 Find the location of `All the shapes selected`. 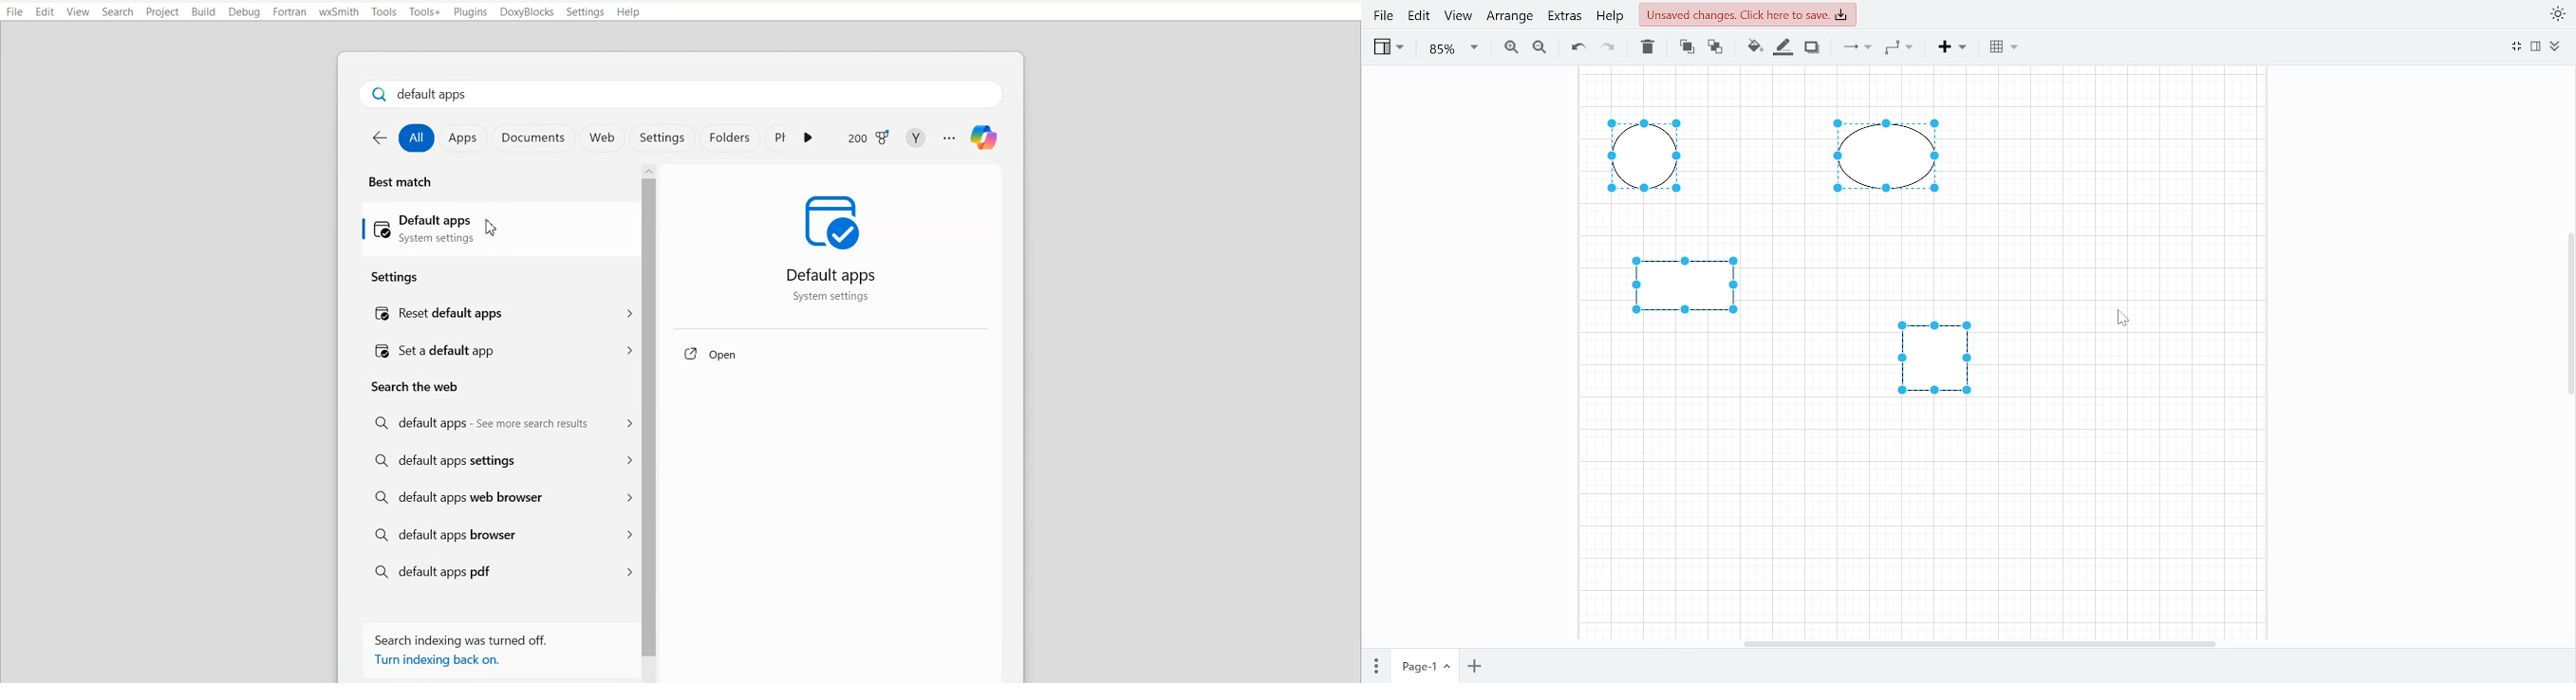

All the shapes selected is located at coordinates (1822, 262).